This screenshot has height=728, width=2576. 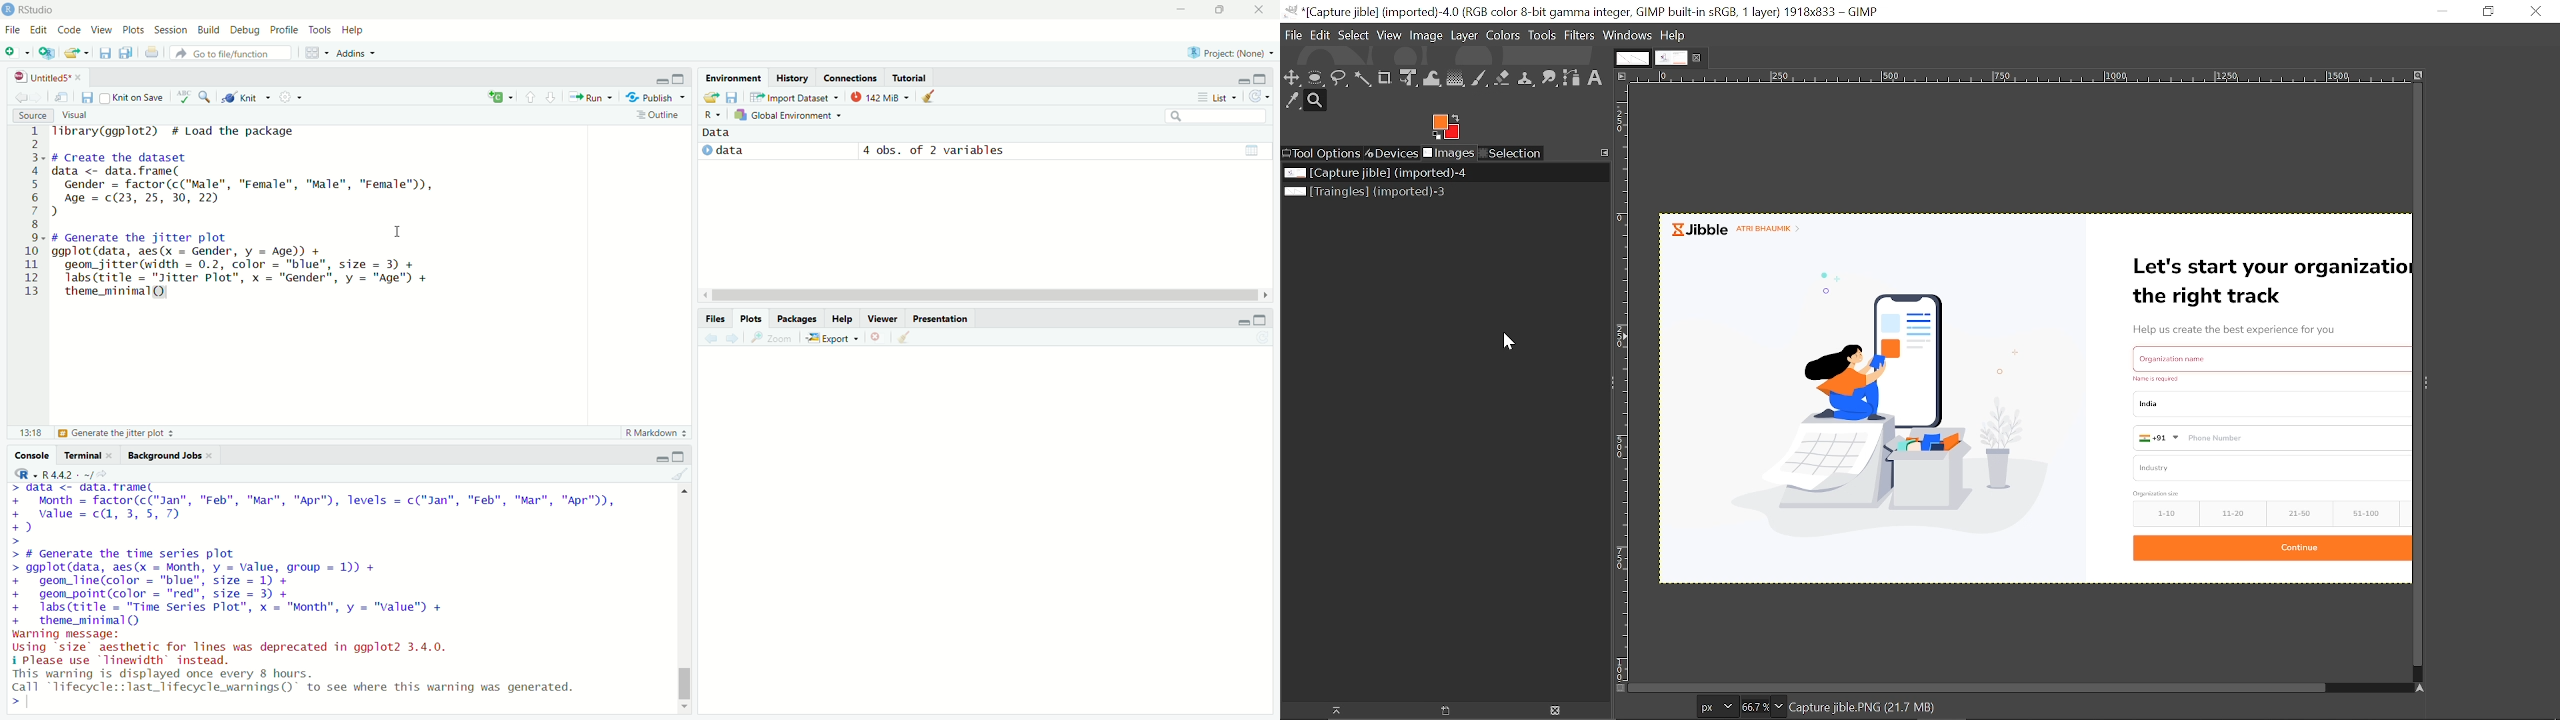 I want to click on export, so click(x=835, y=339).